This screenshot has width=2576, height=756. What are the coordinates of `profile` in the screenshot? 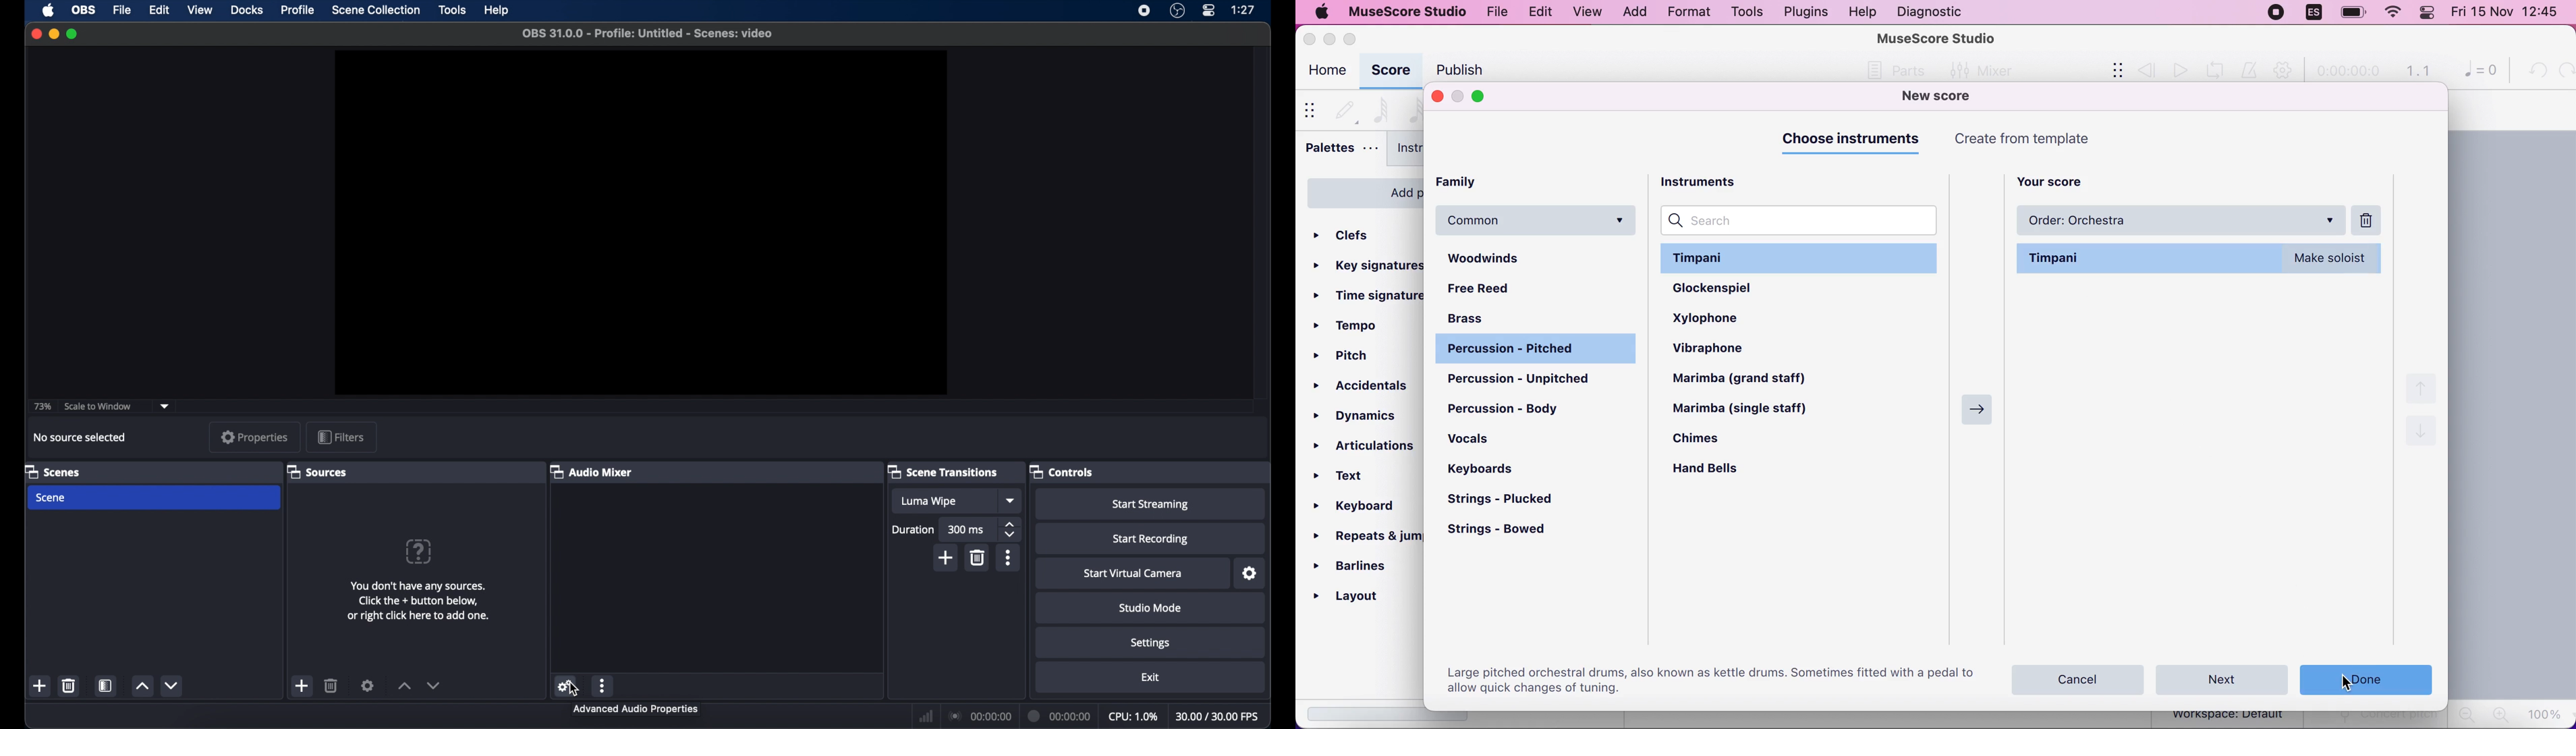 It's located at (296, 11).